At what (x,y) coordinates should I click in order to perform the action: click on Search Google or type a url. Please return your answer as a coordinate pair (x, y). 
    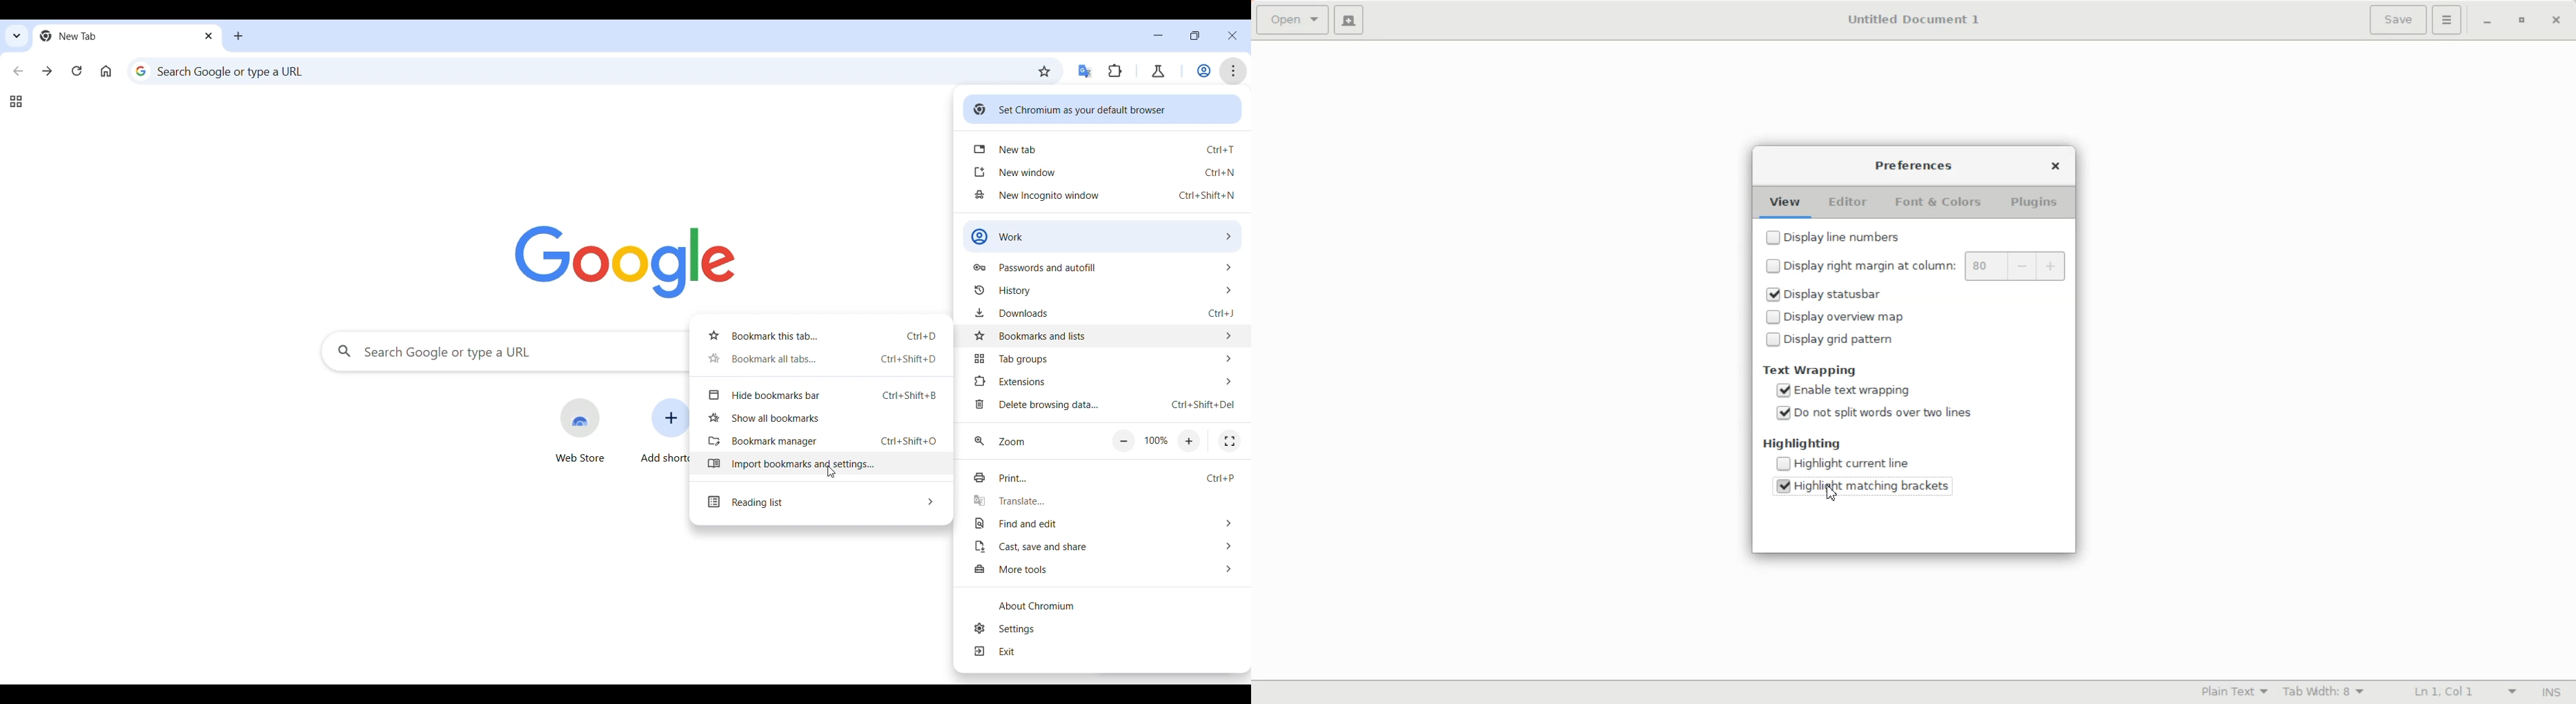
    Looking at the image, I should click on (504, 351).